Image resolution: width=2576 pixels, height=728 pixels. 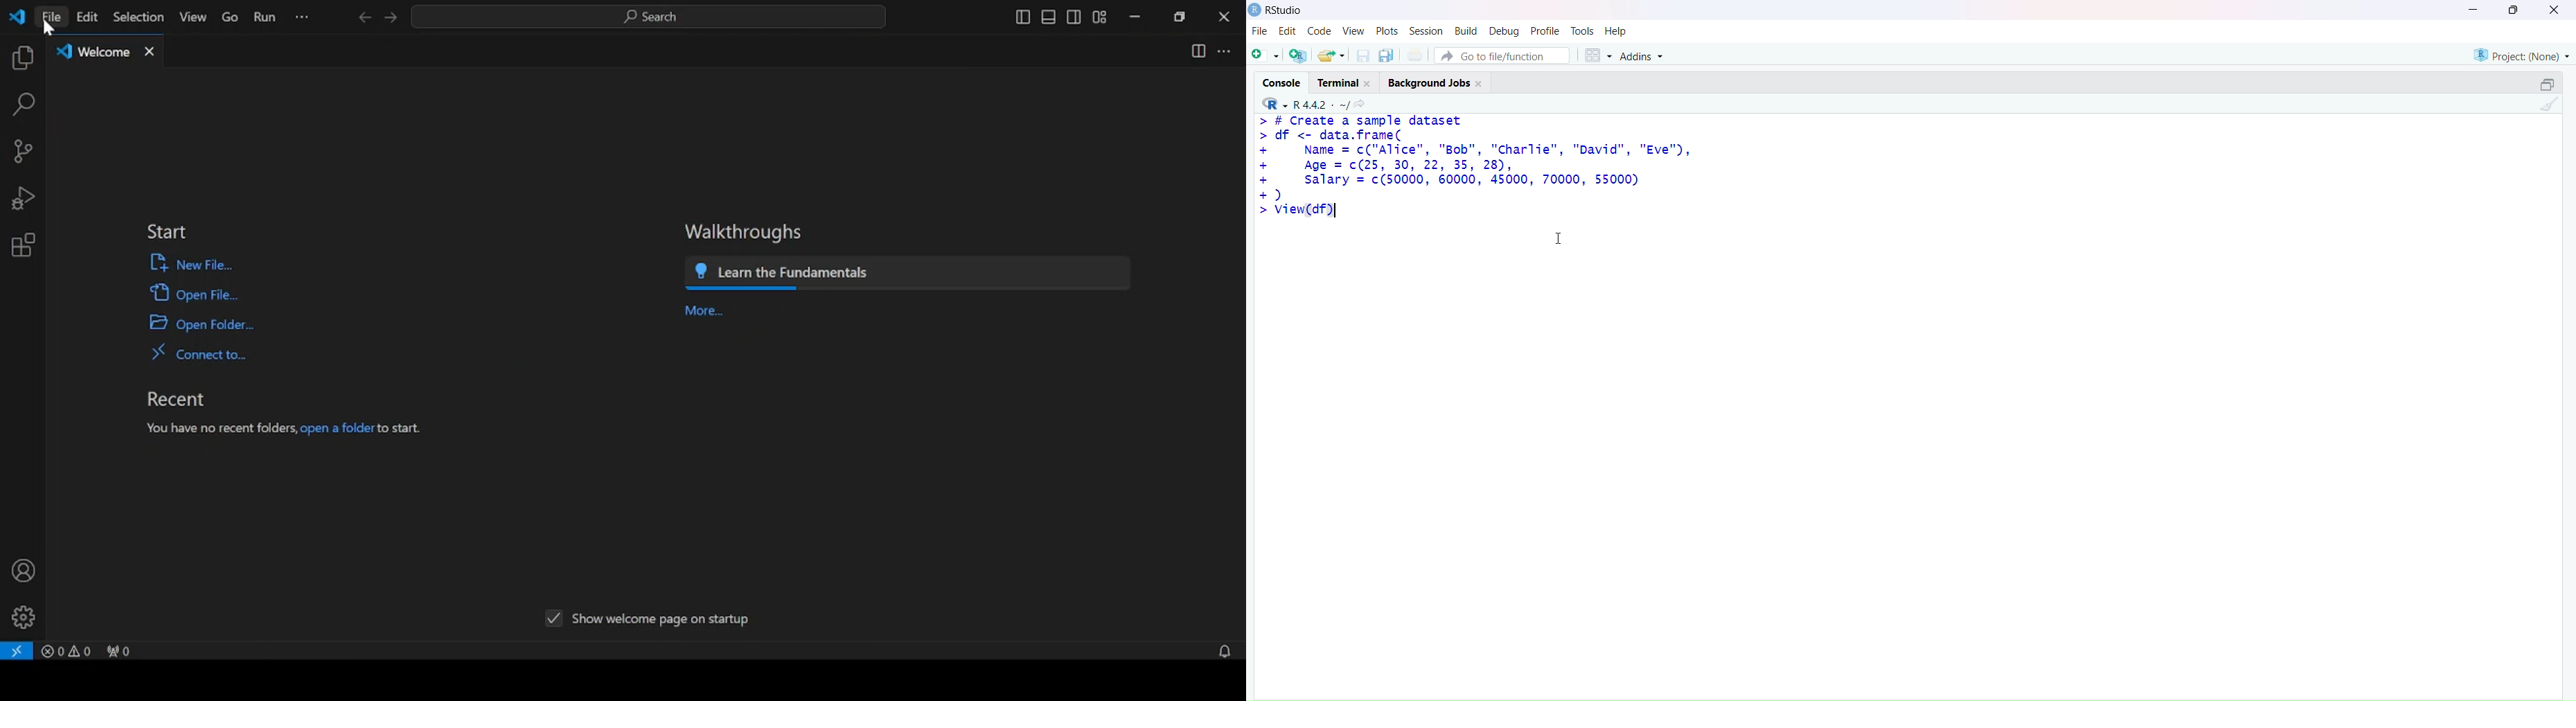 I want to click on cursor, so click(x=1560, y=238).